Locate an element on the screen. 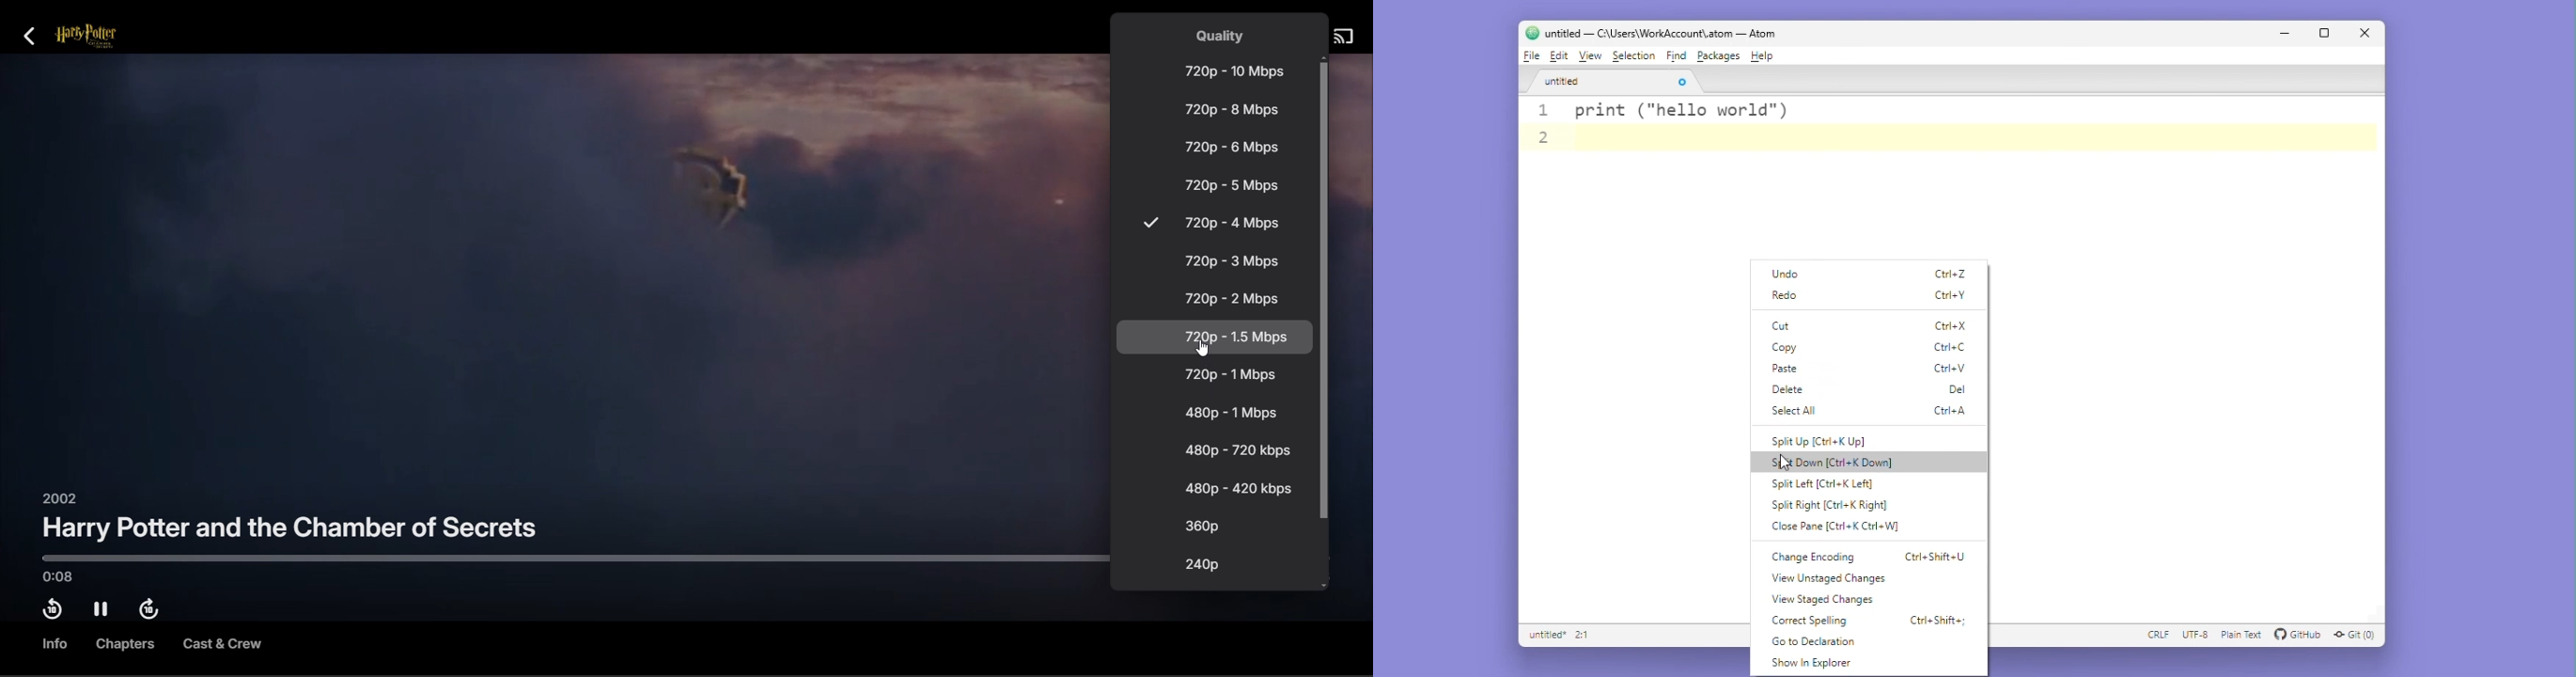 The width and height of the screenshot is (2576, 700). view Staged changes is located at coordinates (1823, 600).